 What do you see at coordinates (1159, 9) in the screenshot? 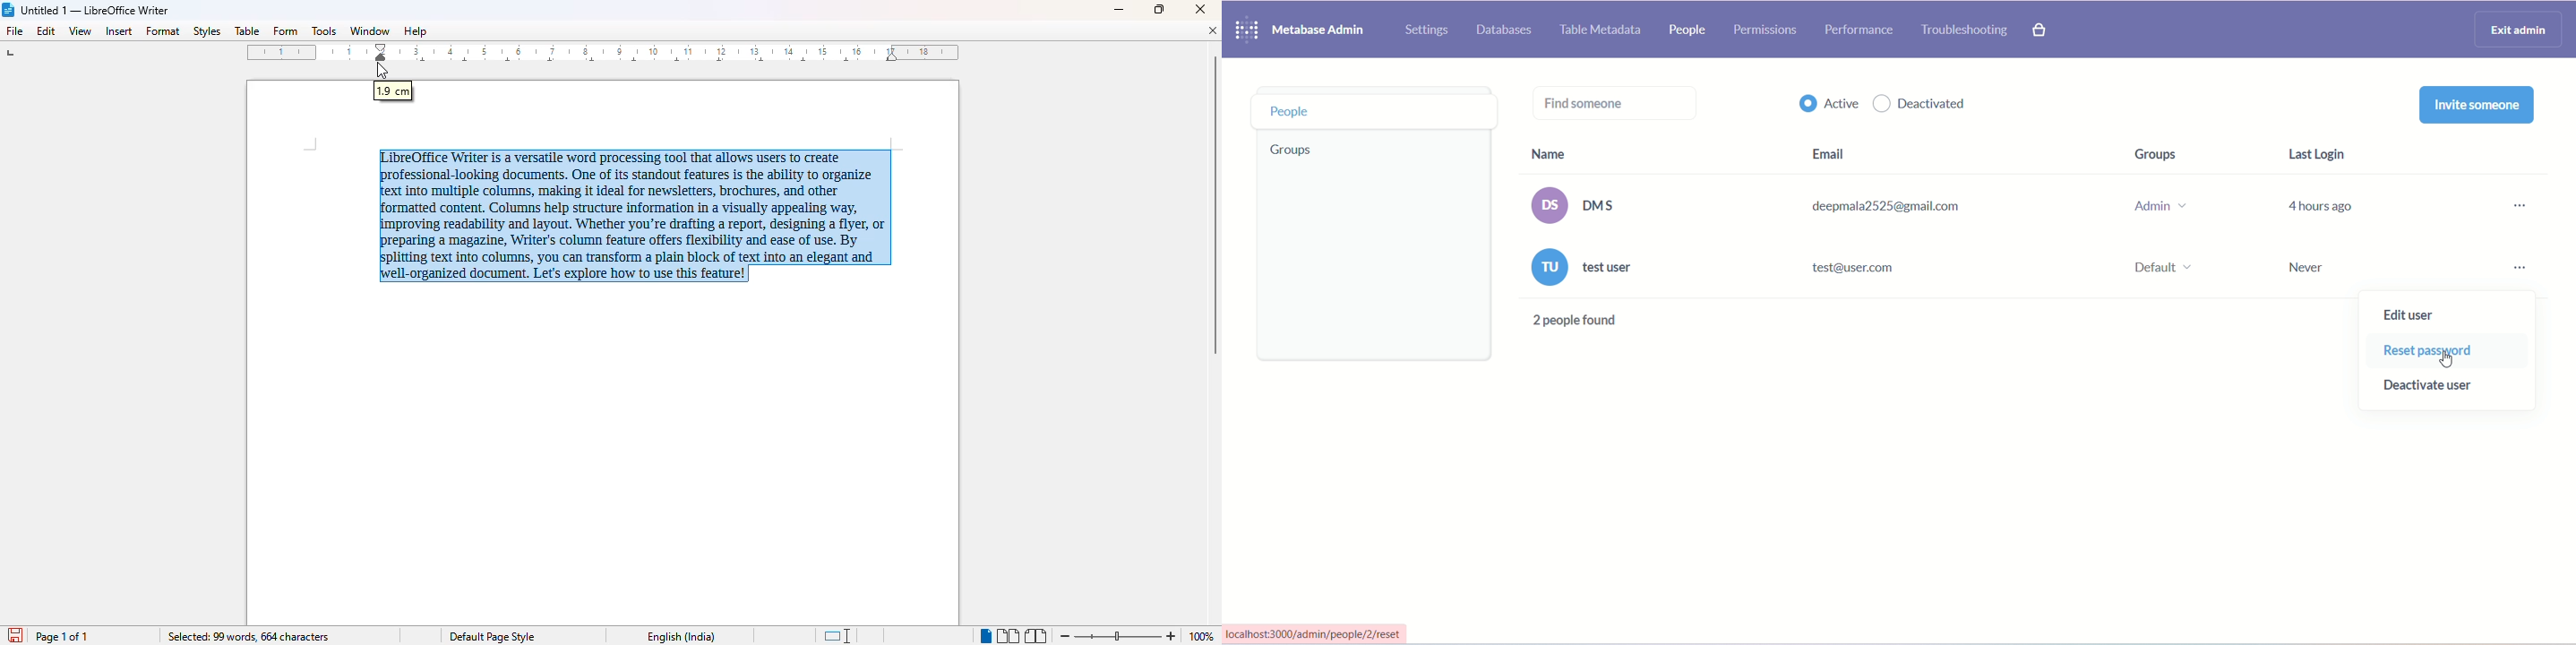
I see `maximize` at bounding box center [1159, 9].